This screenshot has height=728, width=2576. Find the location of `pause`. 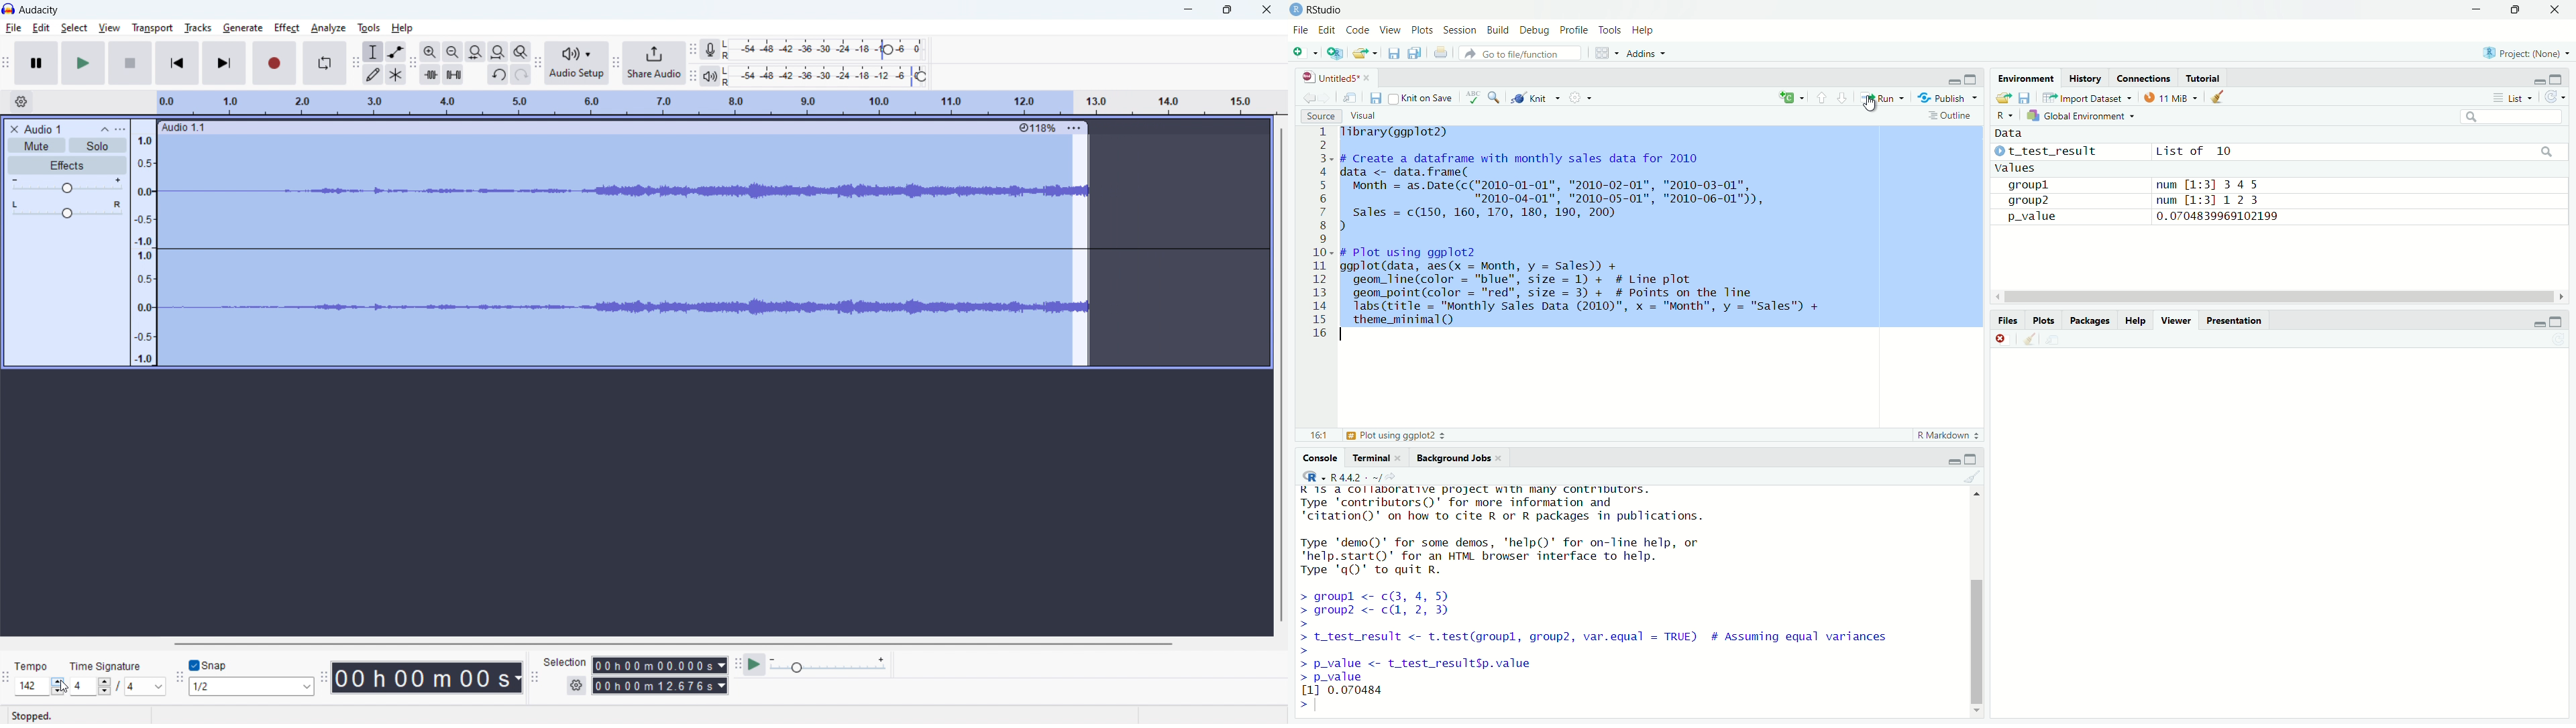

pause is located at coordinates (36, 63).